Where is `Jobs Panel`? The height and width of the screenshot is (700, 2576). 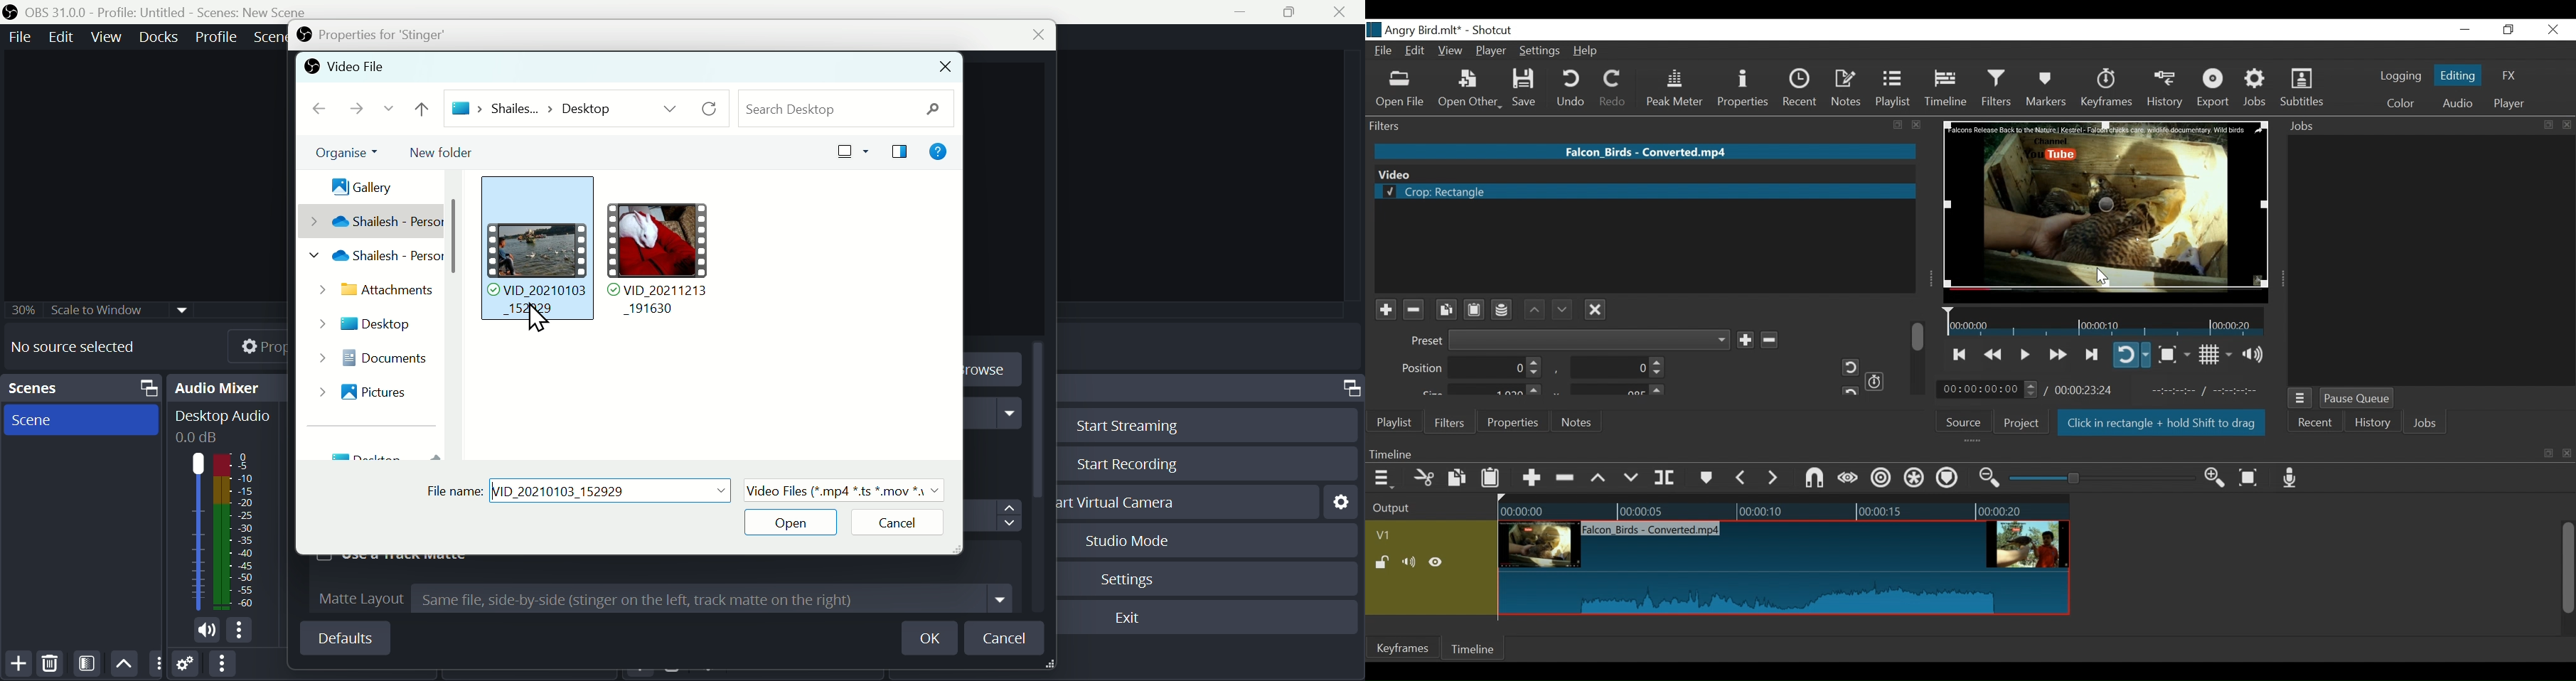
Jobs Panel is located at coordinates (2431, 260).